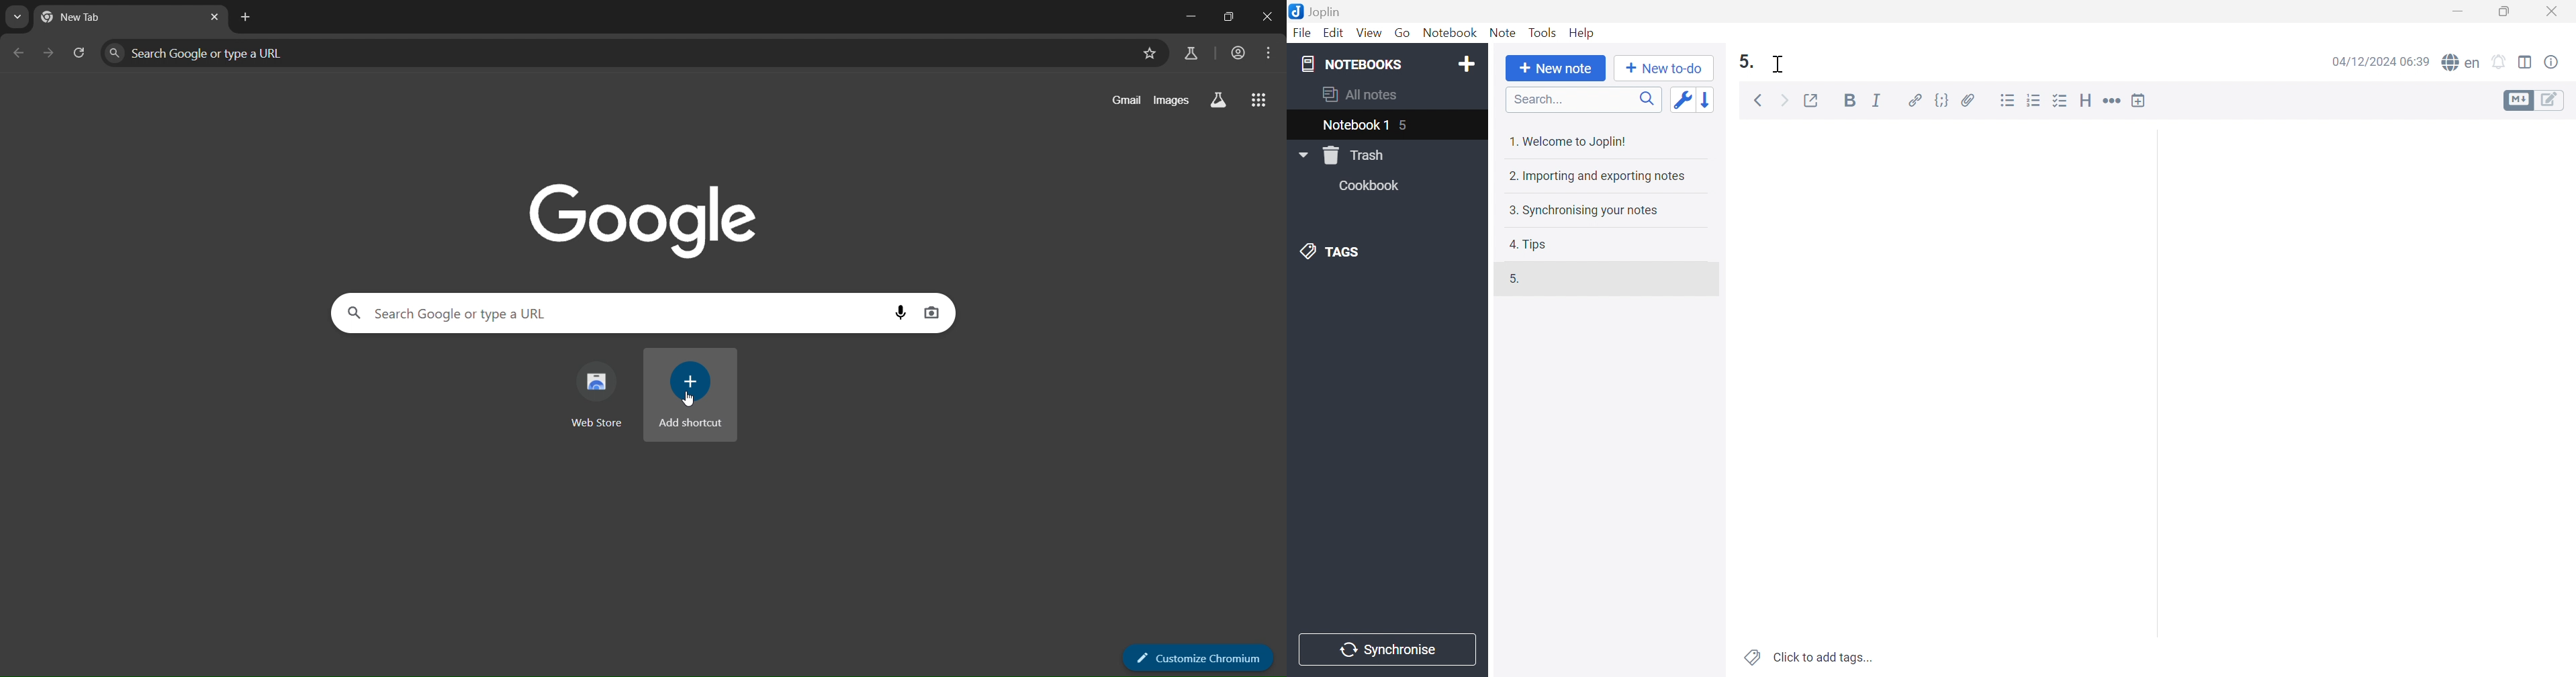 This screenshot has width=2576, height=700. I want to click on Synchronise, so click(1391, 650).